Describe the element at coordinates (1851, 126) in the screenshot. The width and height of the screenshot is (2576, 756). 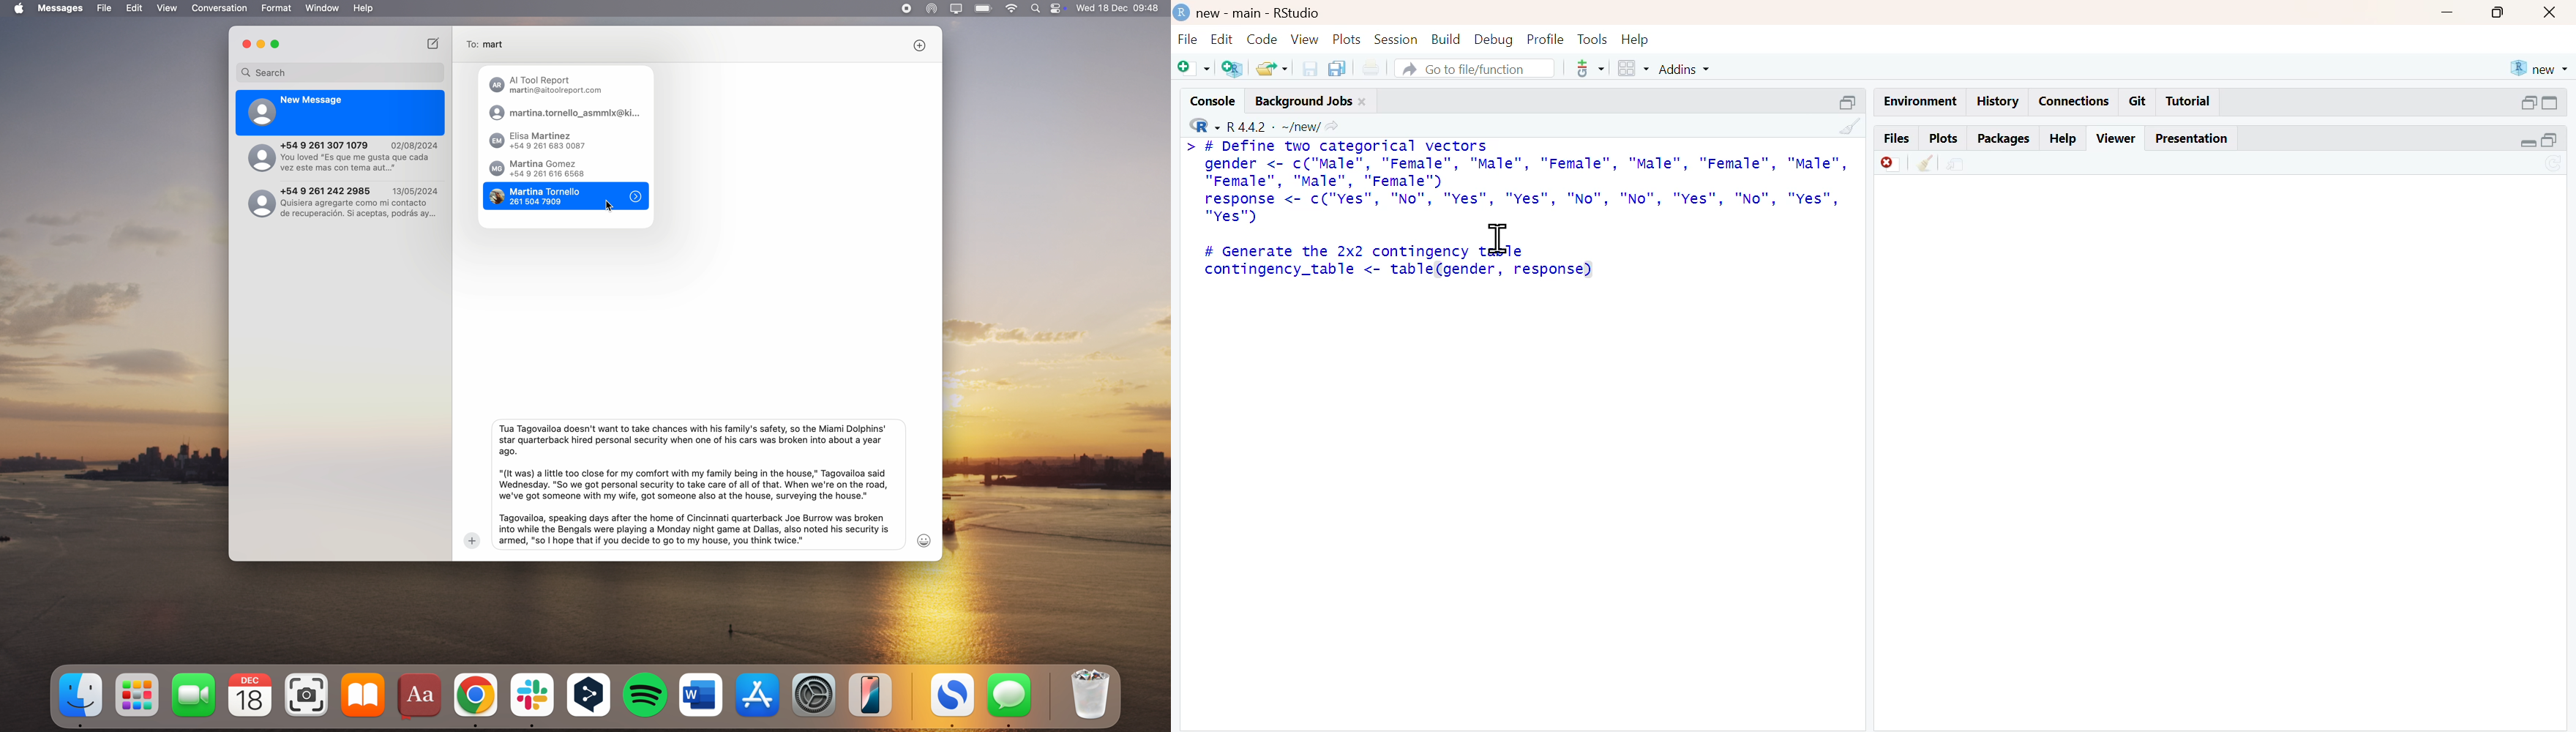
I see `clean` at that location.